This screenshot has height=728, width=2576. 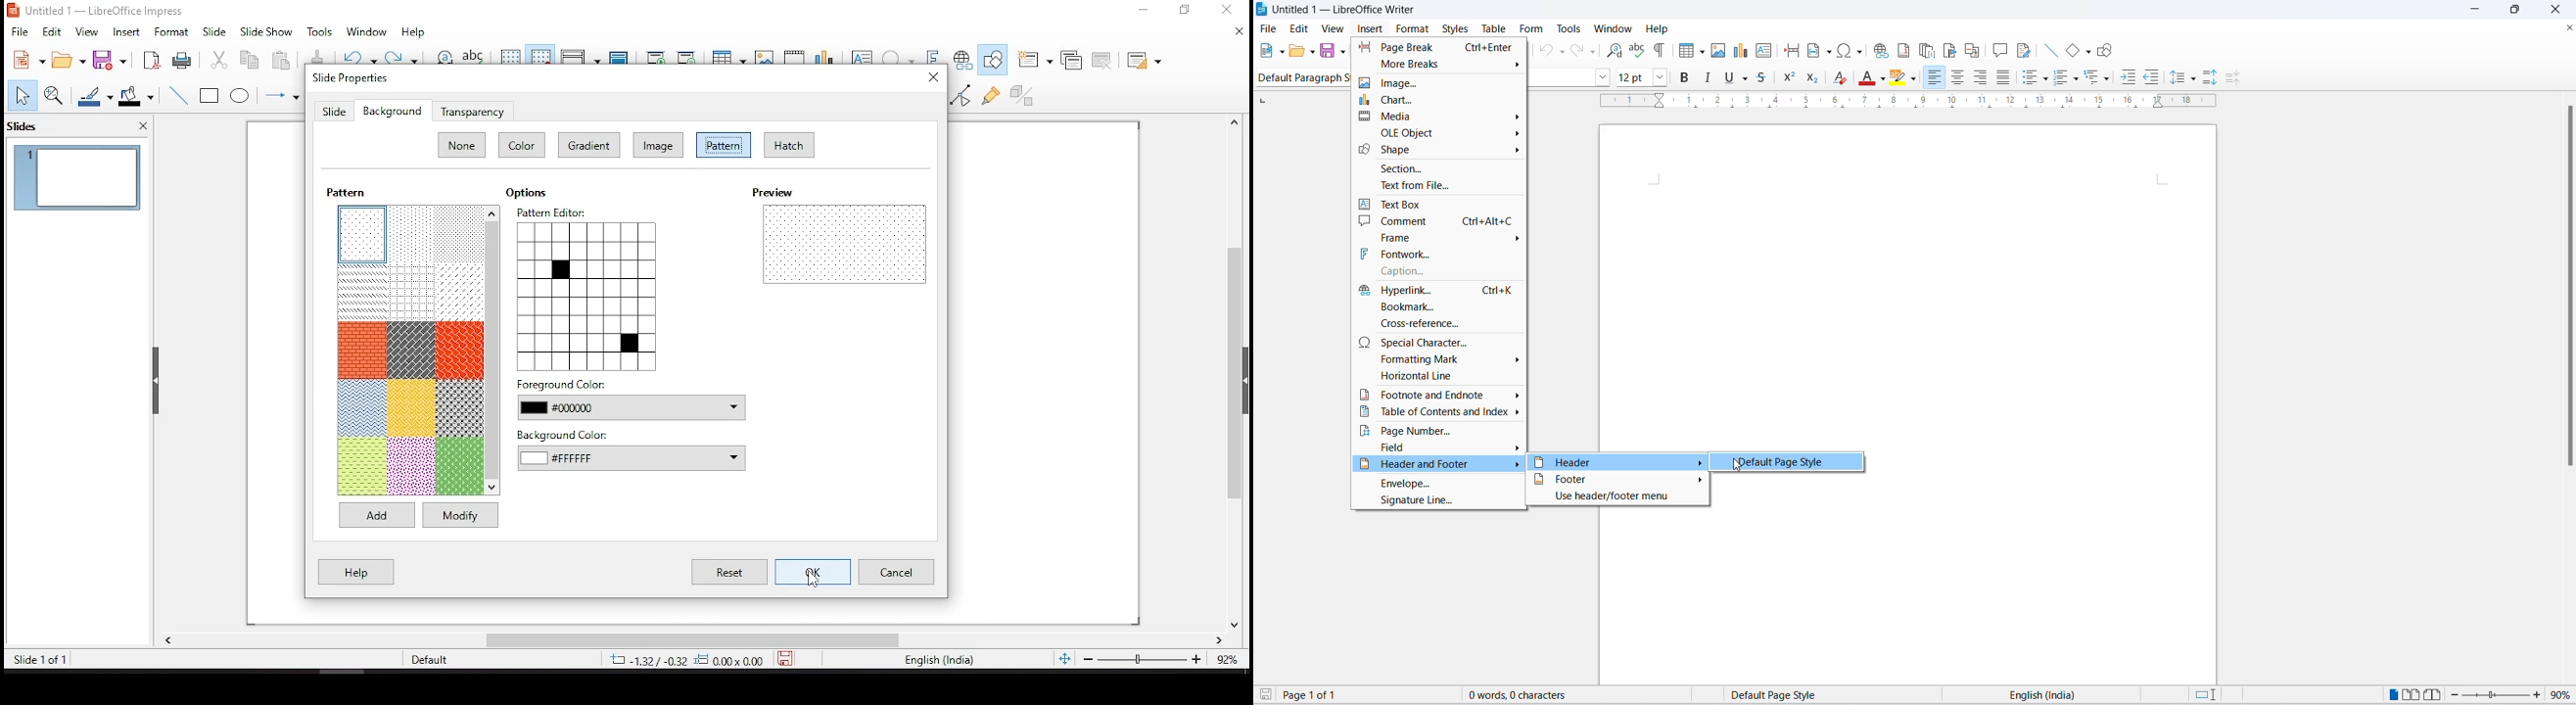 What do you see at coordinates (335, 112) in the screenshot?
I see `slide` at bounding box center [335, 112].